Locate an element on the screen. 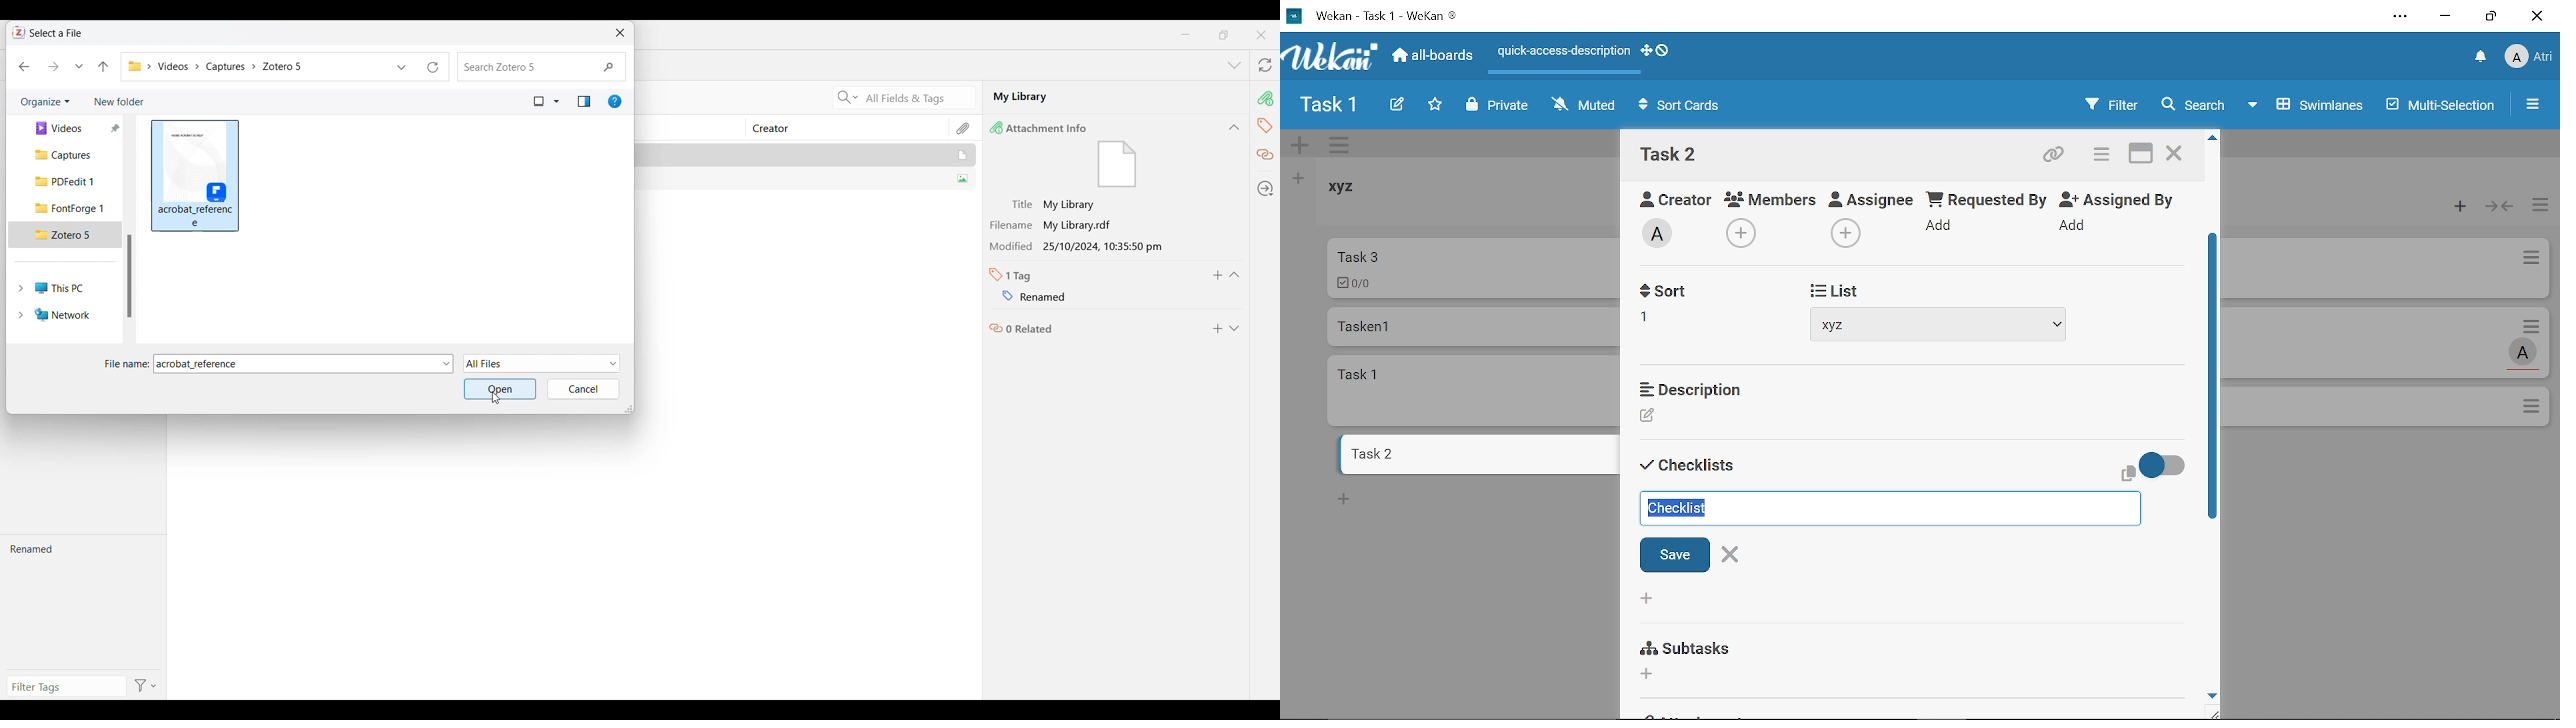  Multilanes is located at coordinates (2443, 107).